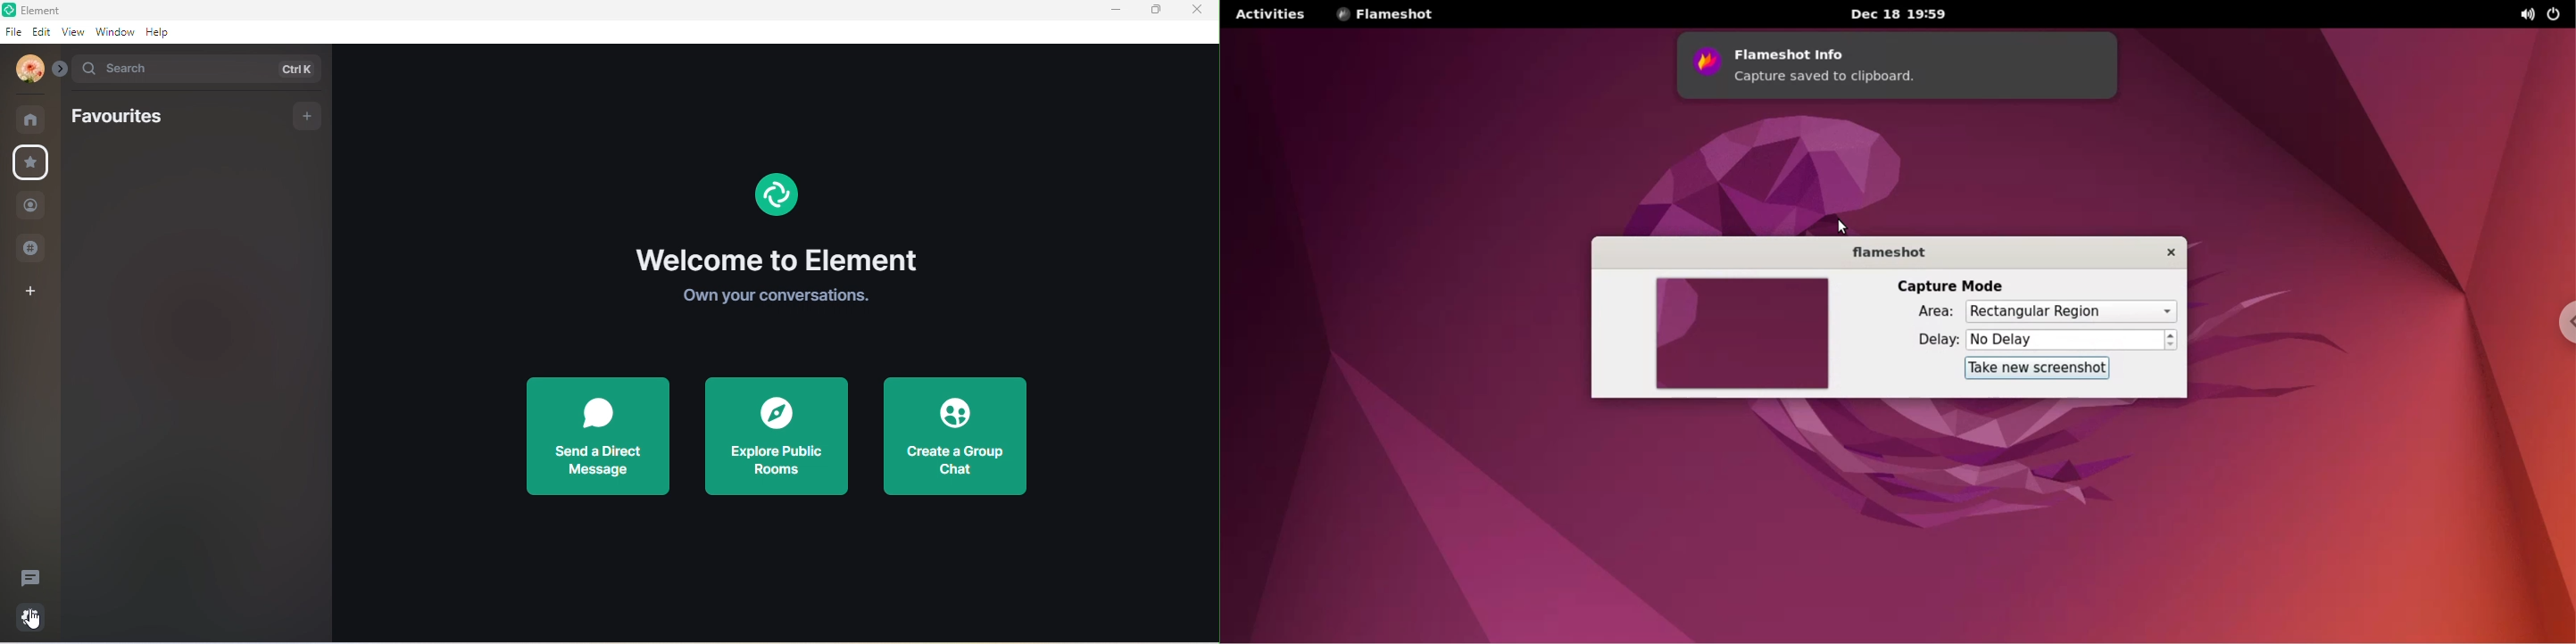  Describe the element at coordinates (37, 289) in the screenshot. I see `create a space` at that location.